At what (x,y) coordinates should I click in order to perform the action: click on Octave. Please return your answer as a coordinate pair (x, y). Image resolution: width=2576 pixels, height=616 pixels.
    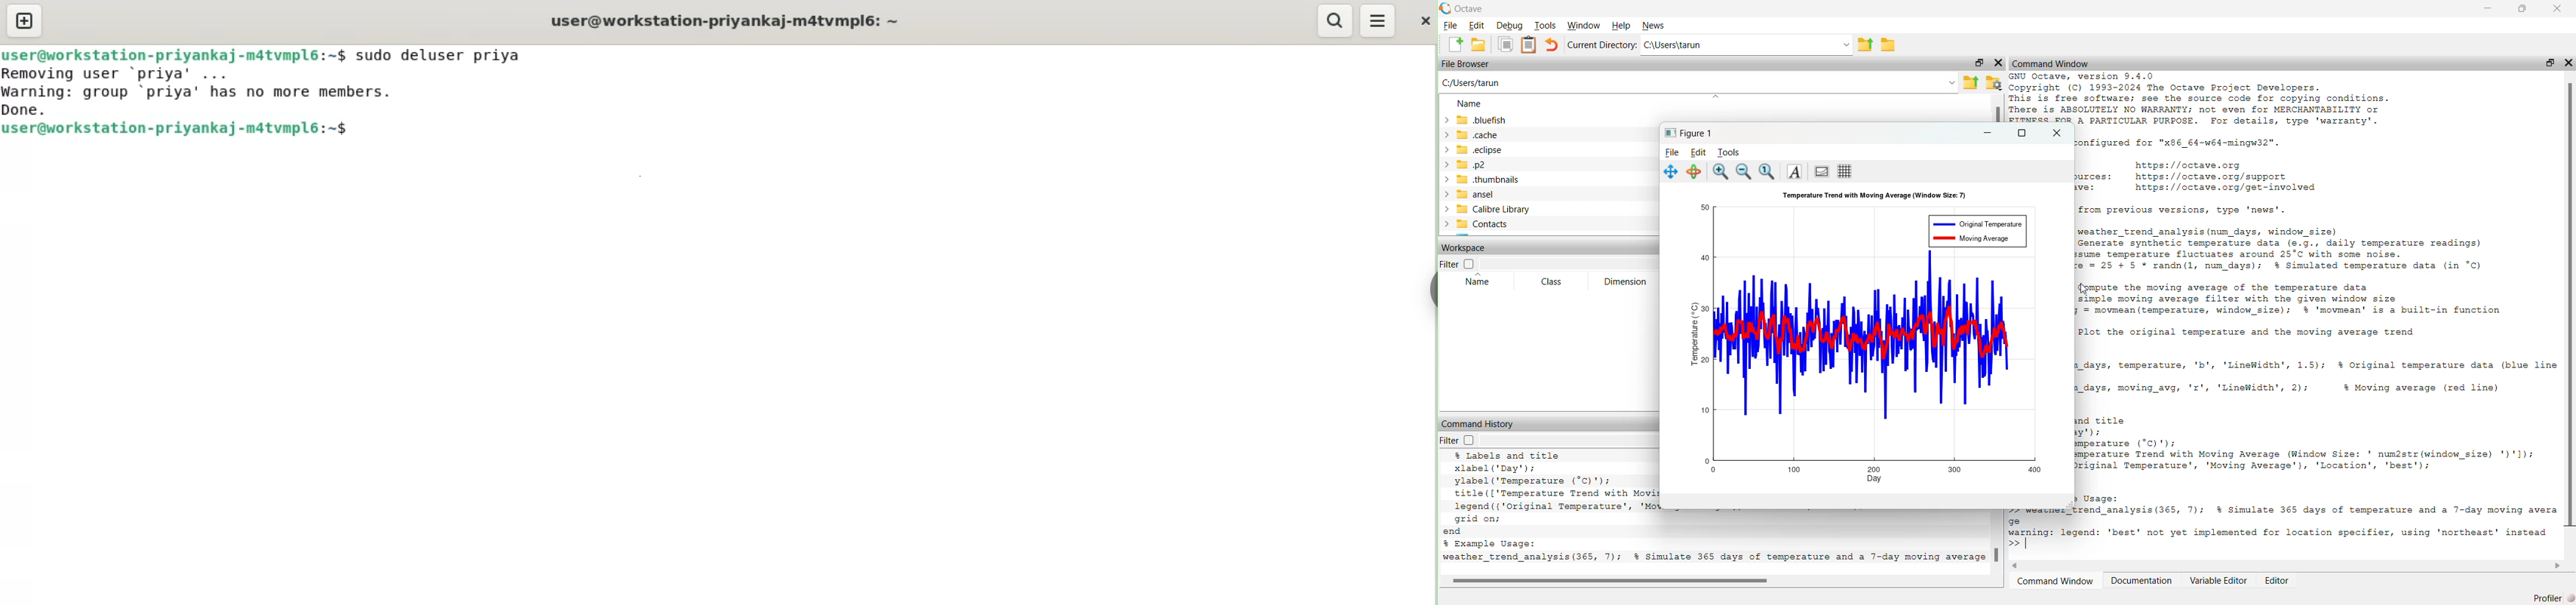
    Looking at the image, I should click on (1463, 7).